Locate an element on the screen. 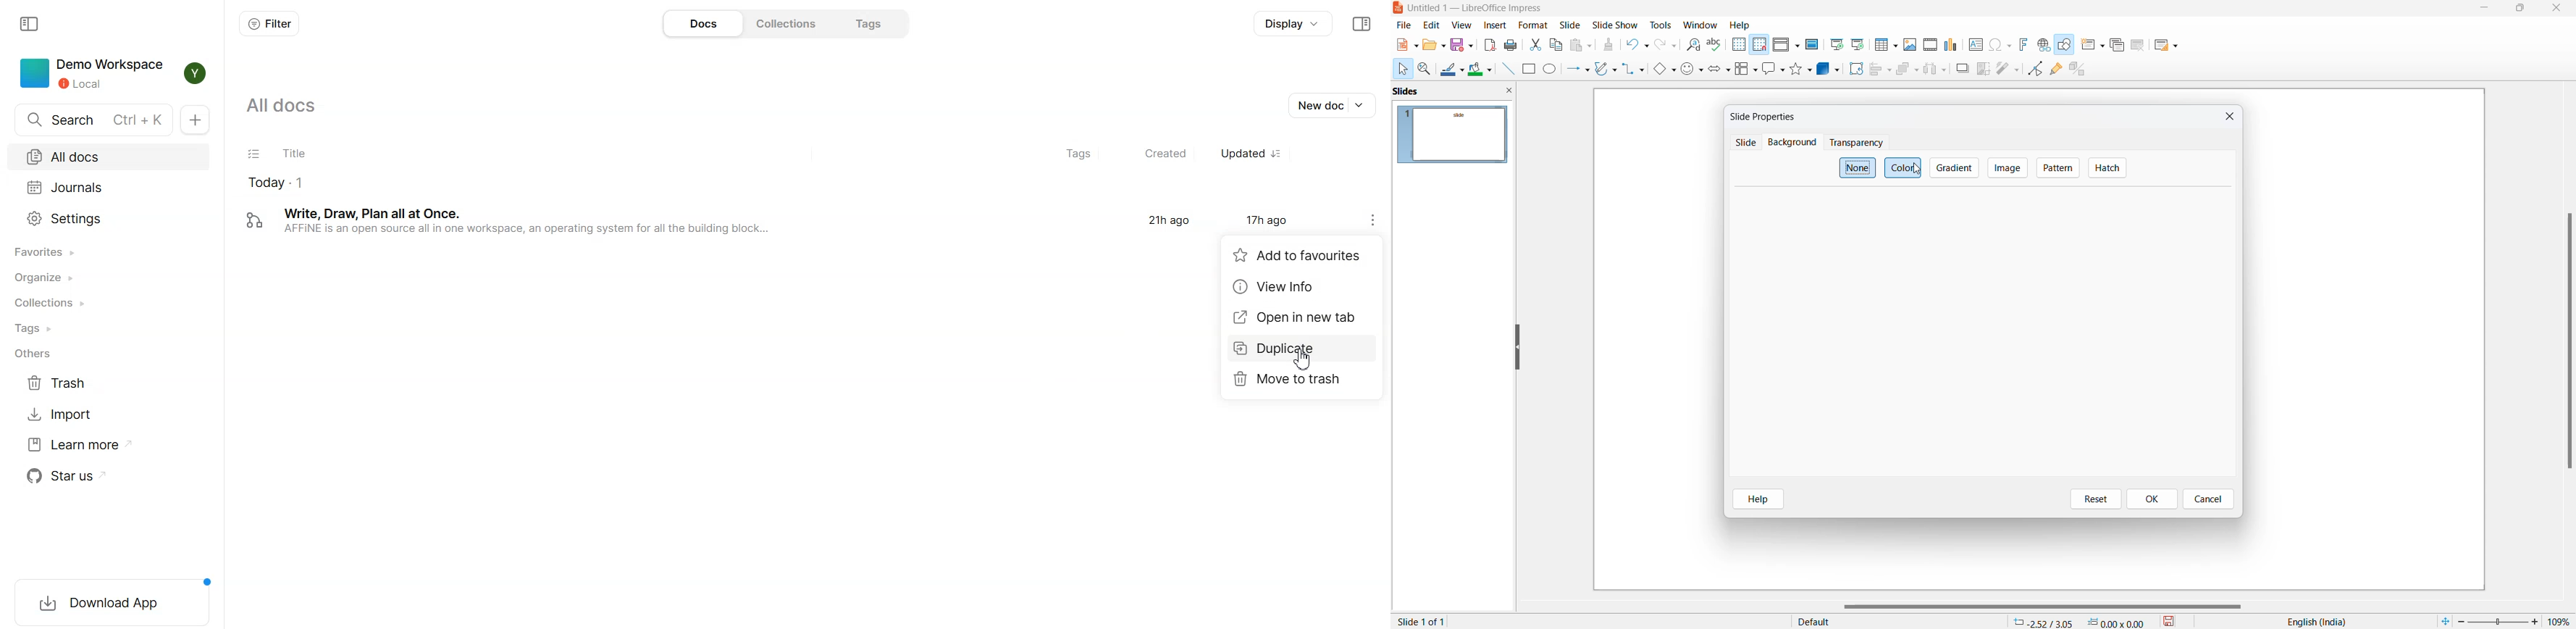 The height and width of the screenshot is (644, 2576). pattern is located at coordinates (2058, 169).